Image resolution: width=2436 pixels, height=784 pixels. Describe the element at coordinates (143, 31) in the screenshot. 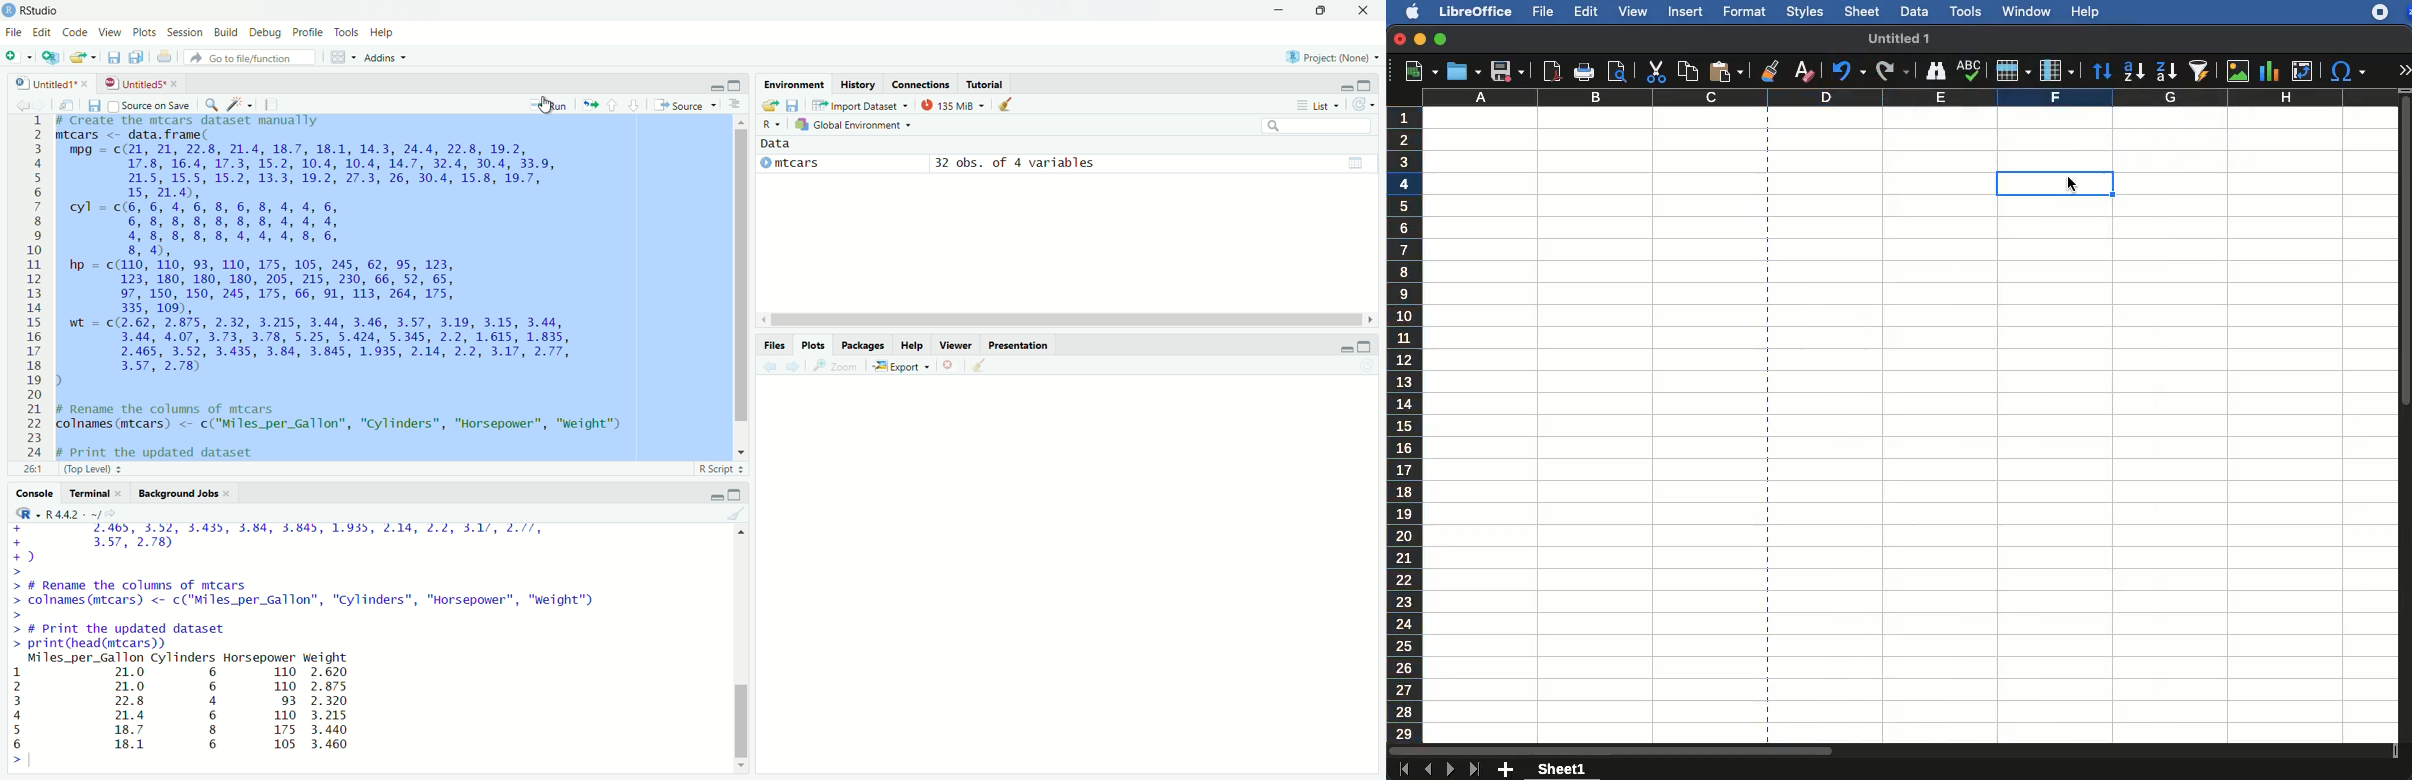

I see `Plots` at that location.